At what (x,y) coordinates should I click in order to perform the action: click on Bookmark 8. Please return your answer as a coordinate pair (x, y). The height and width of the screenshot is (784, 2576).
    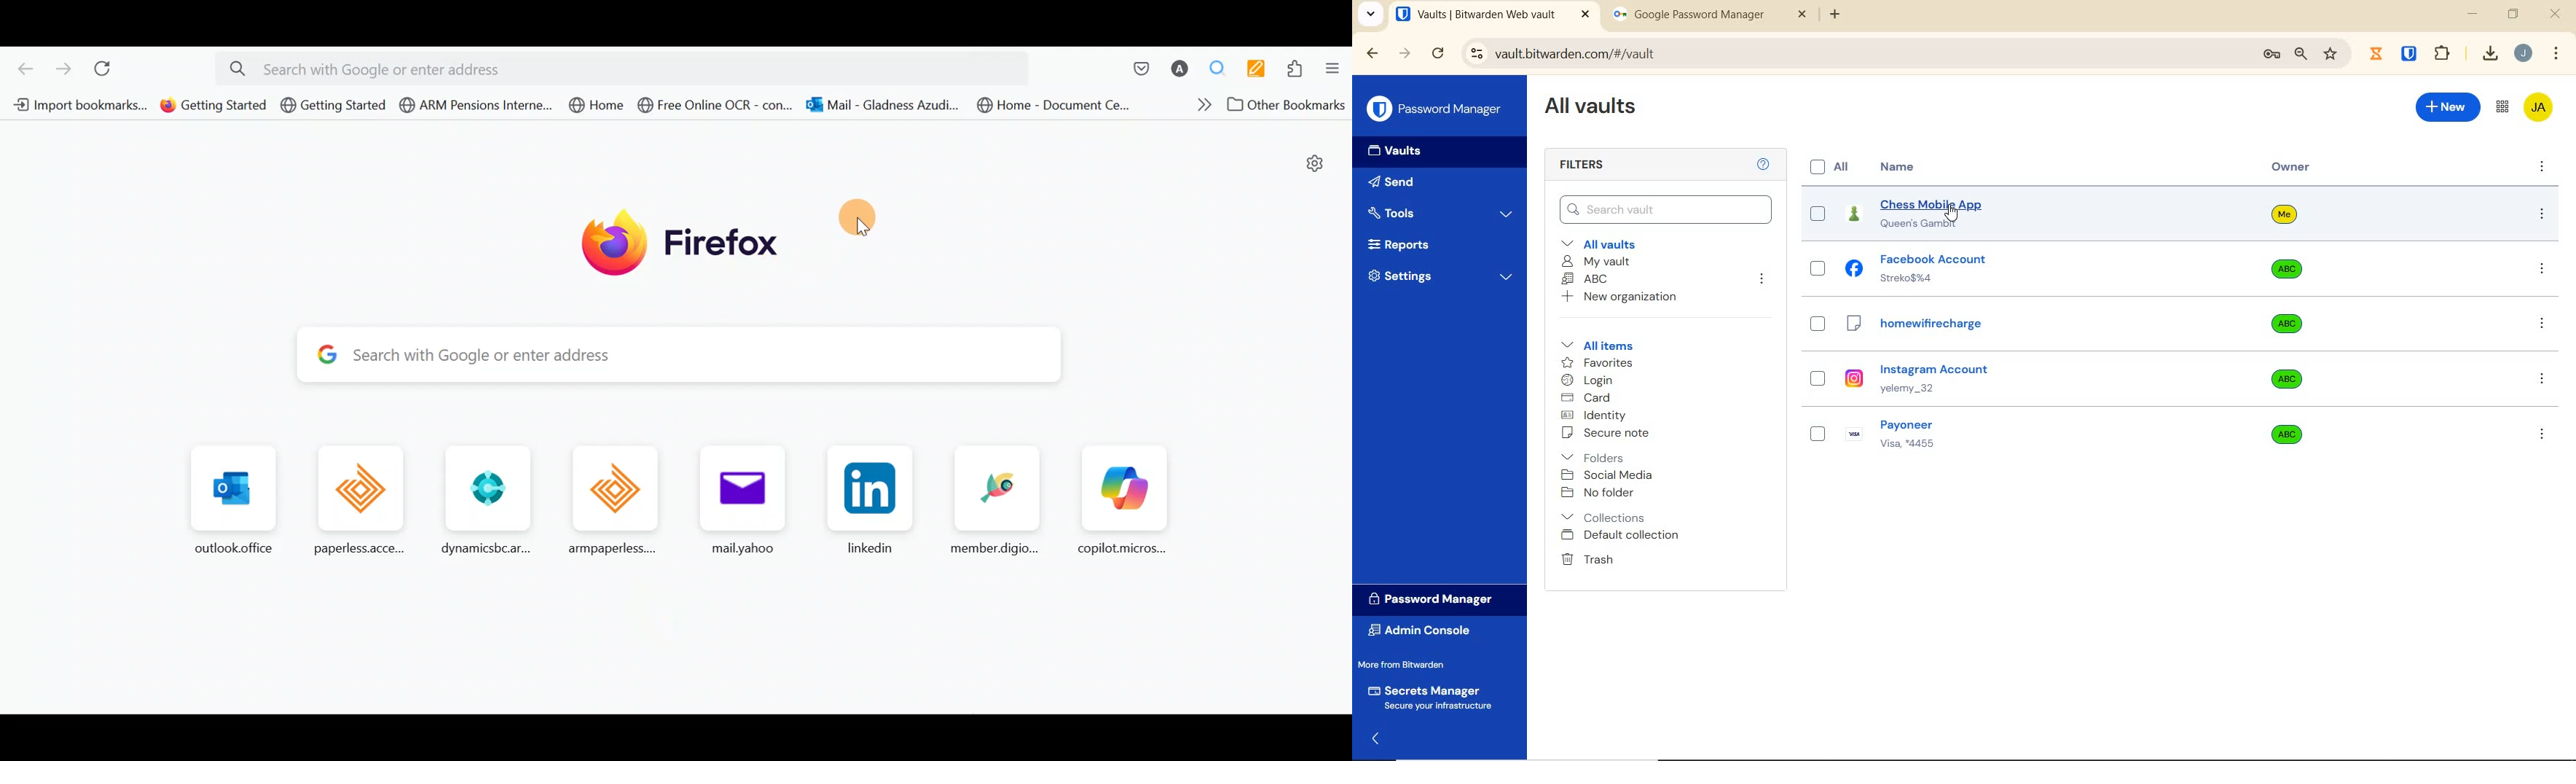
    Looking at the image, I should click on (1051, 104).